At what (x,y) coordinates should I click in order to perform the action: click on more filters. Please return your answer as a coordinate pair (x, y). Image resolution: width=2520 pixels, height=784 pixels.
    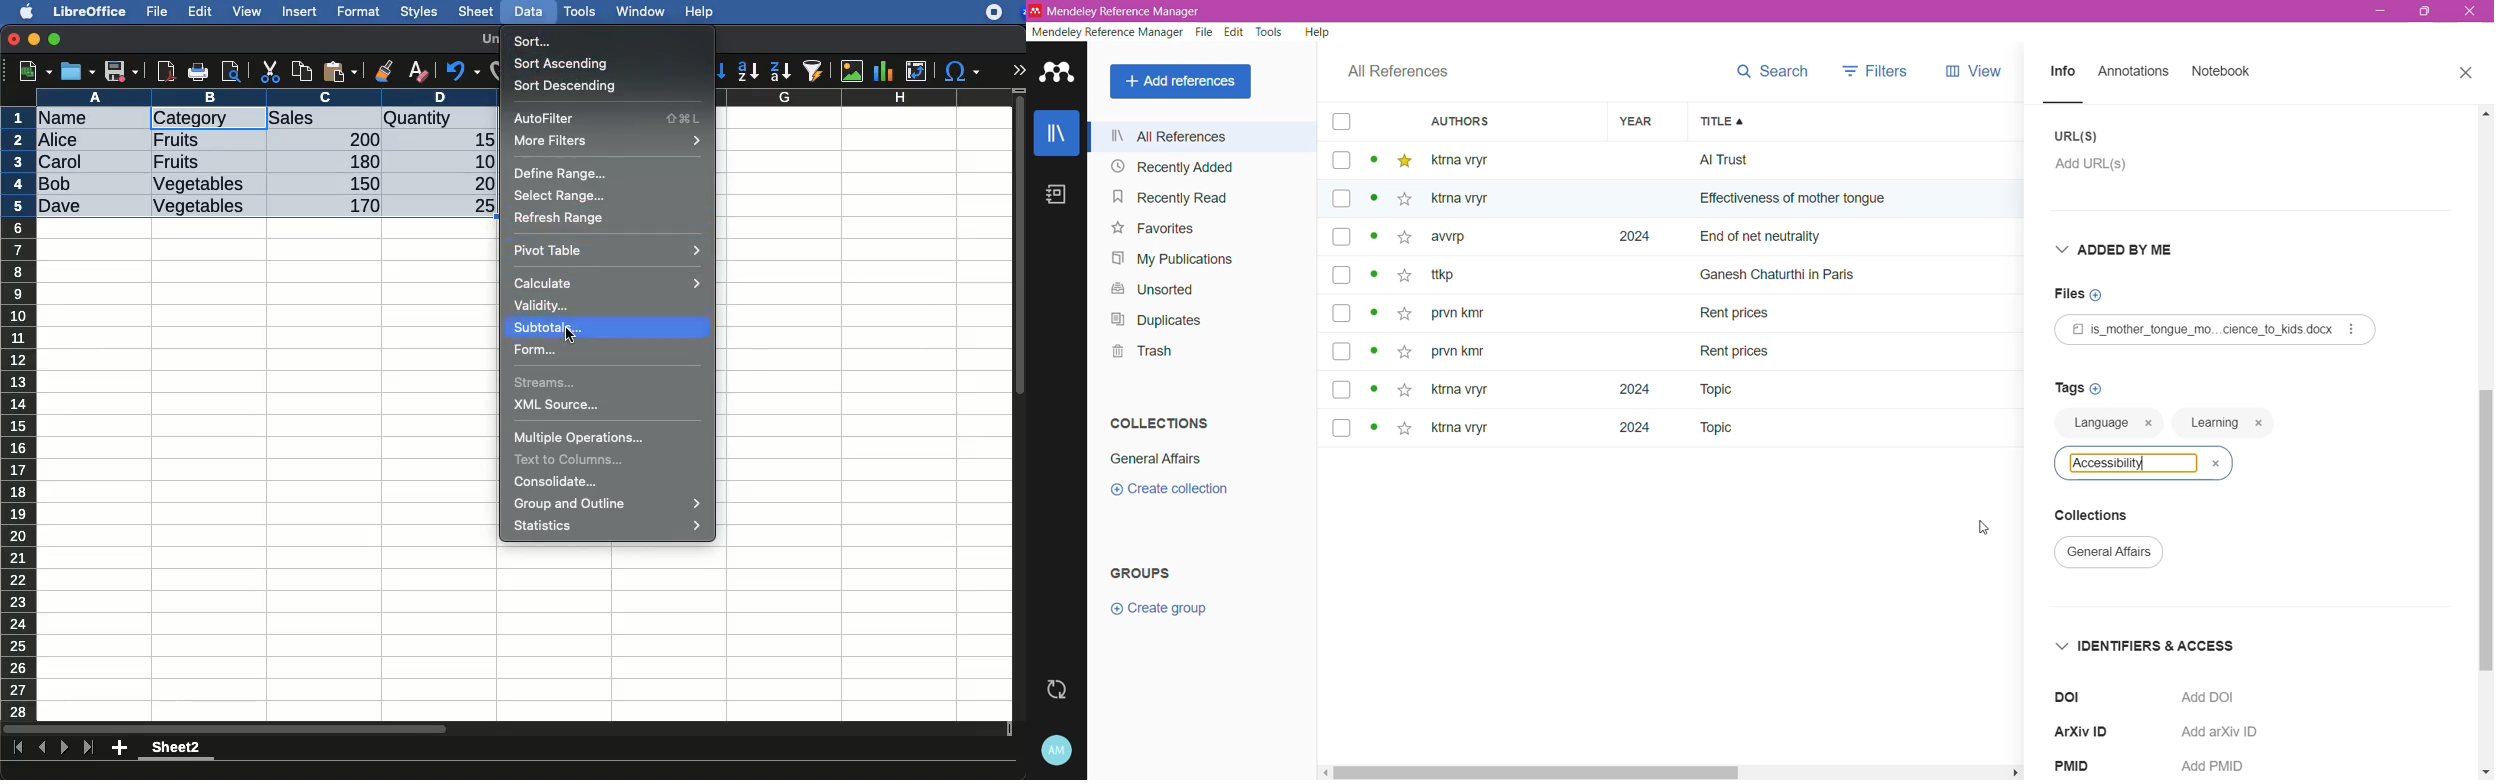
    Looking at the image, I should click on (607, 142).